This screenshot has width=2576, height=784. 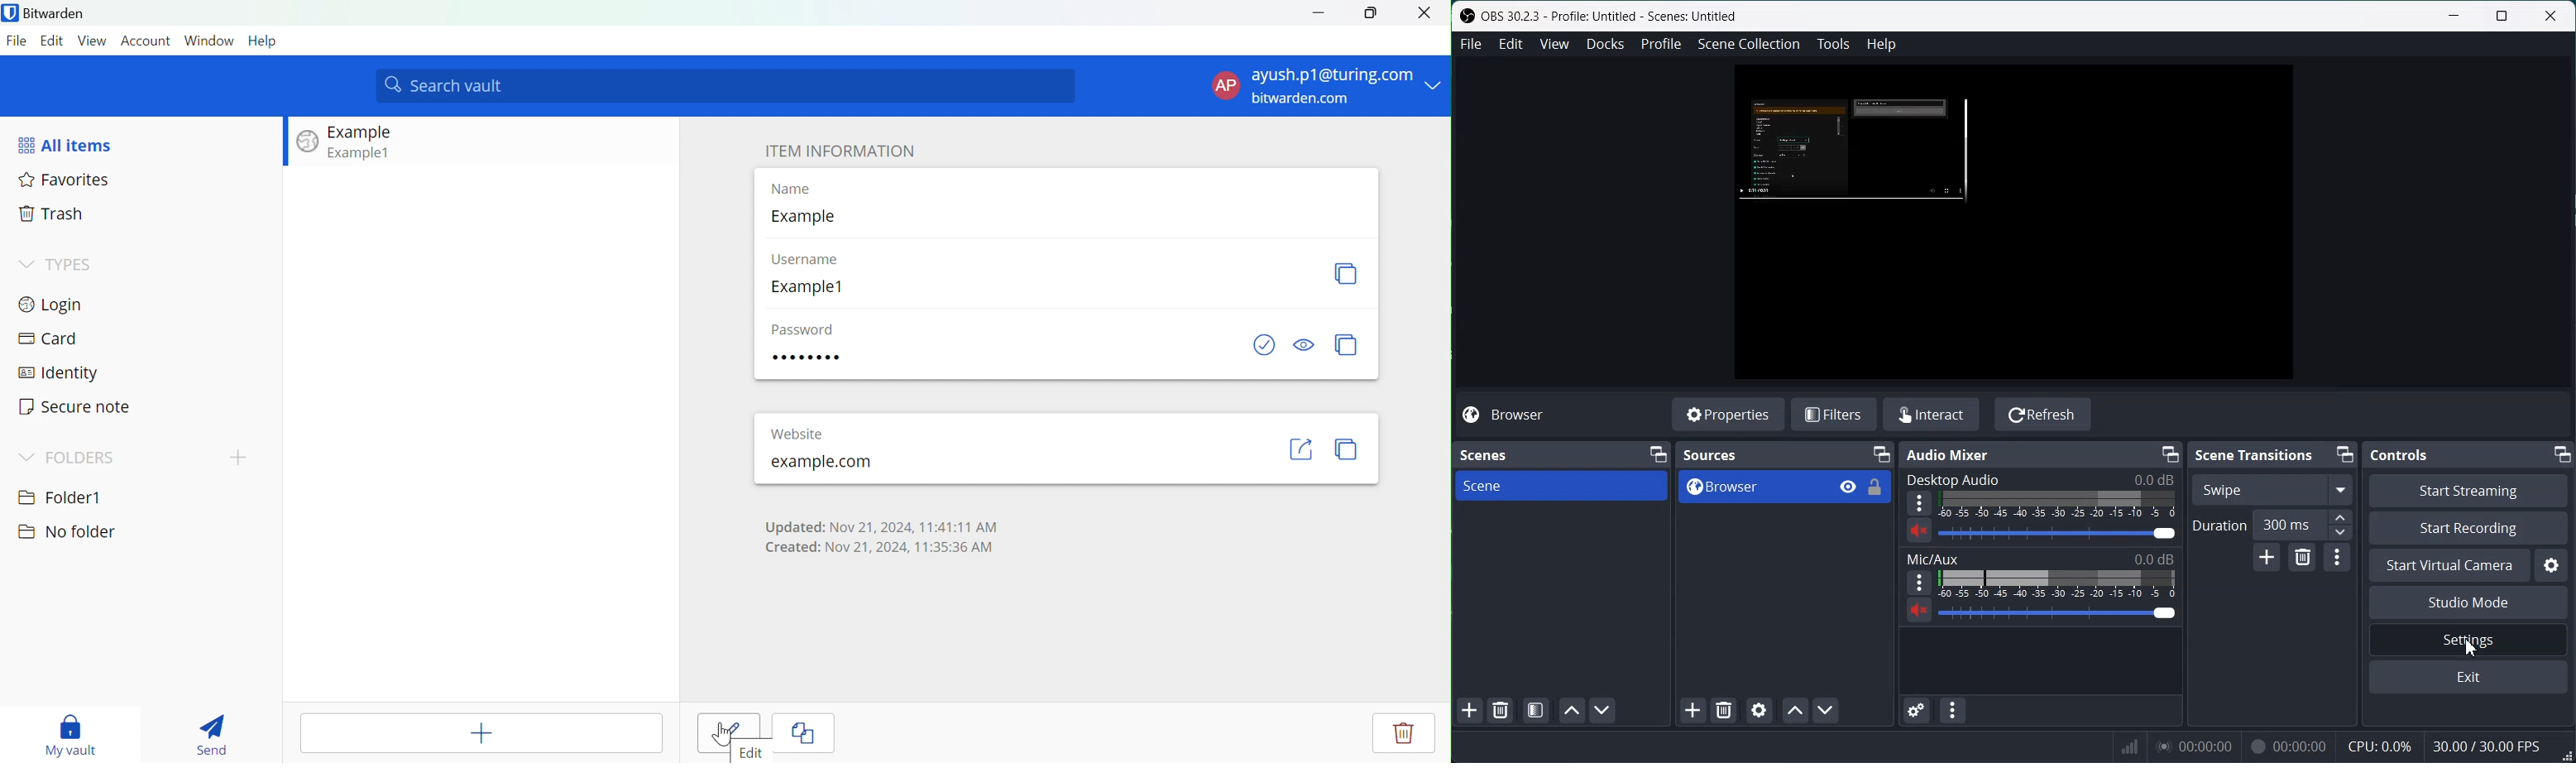 What do you see at coordinates (2266, 559) in the screenshot?
I see `Add configurable transition` at bounding box center [2266, 559].